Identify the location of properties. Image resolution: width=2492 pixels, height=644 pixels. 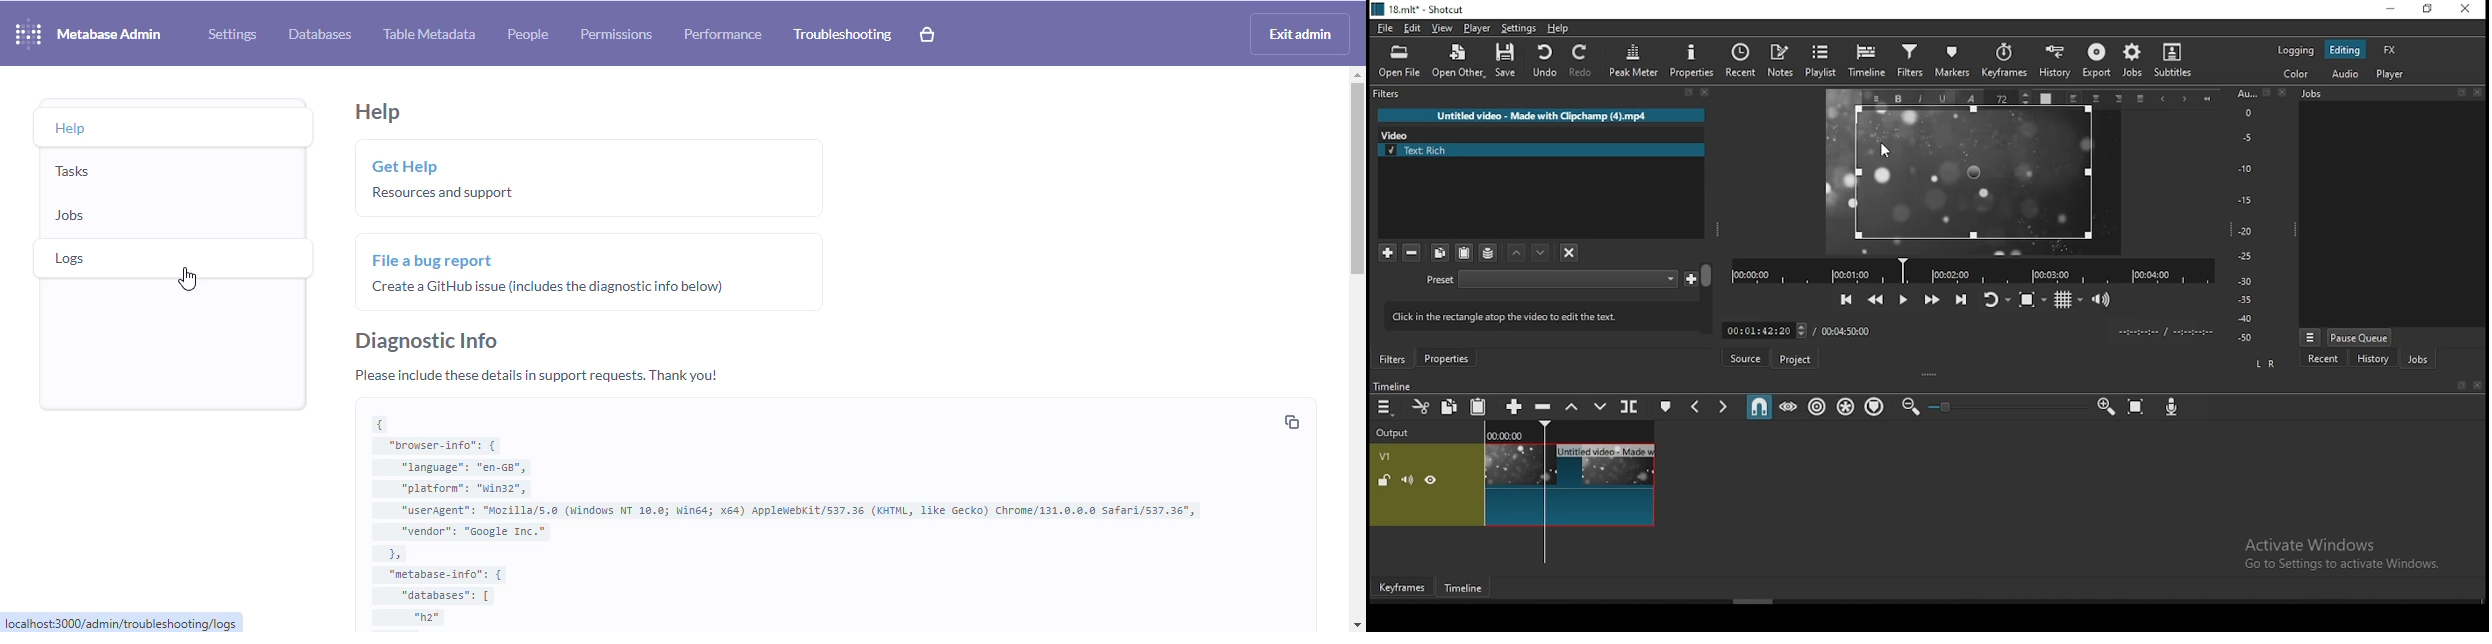
(1690, 61).